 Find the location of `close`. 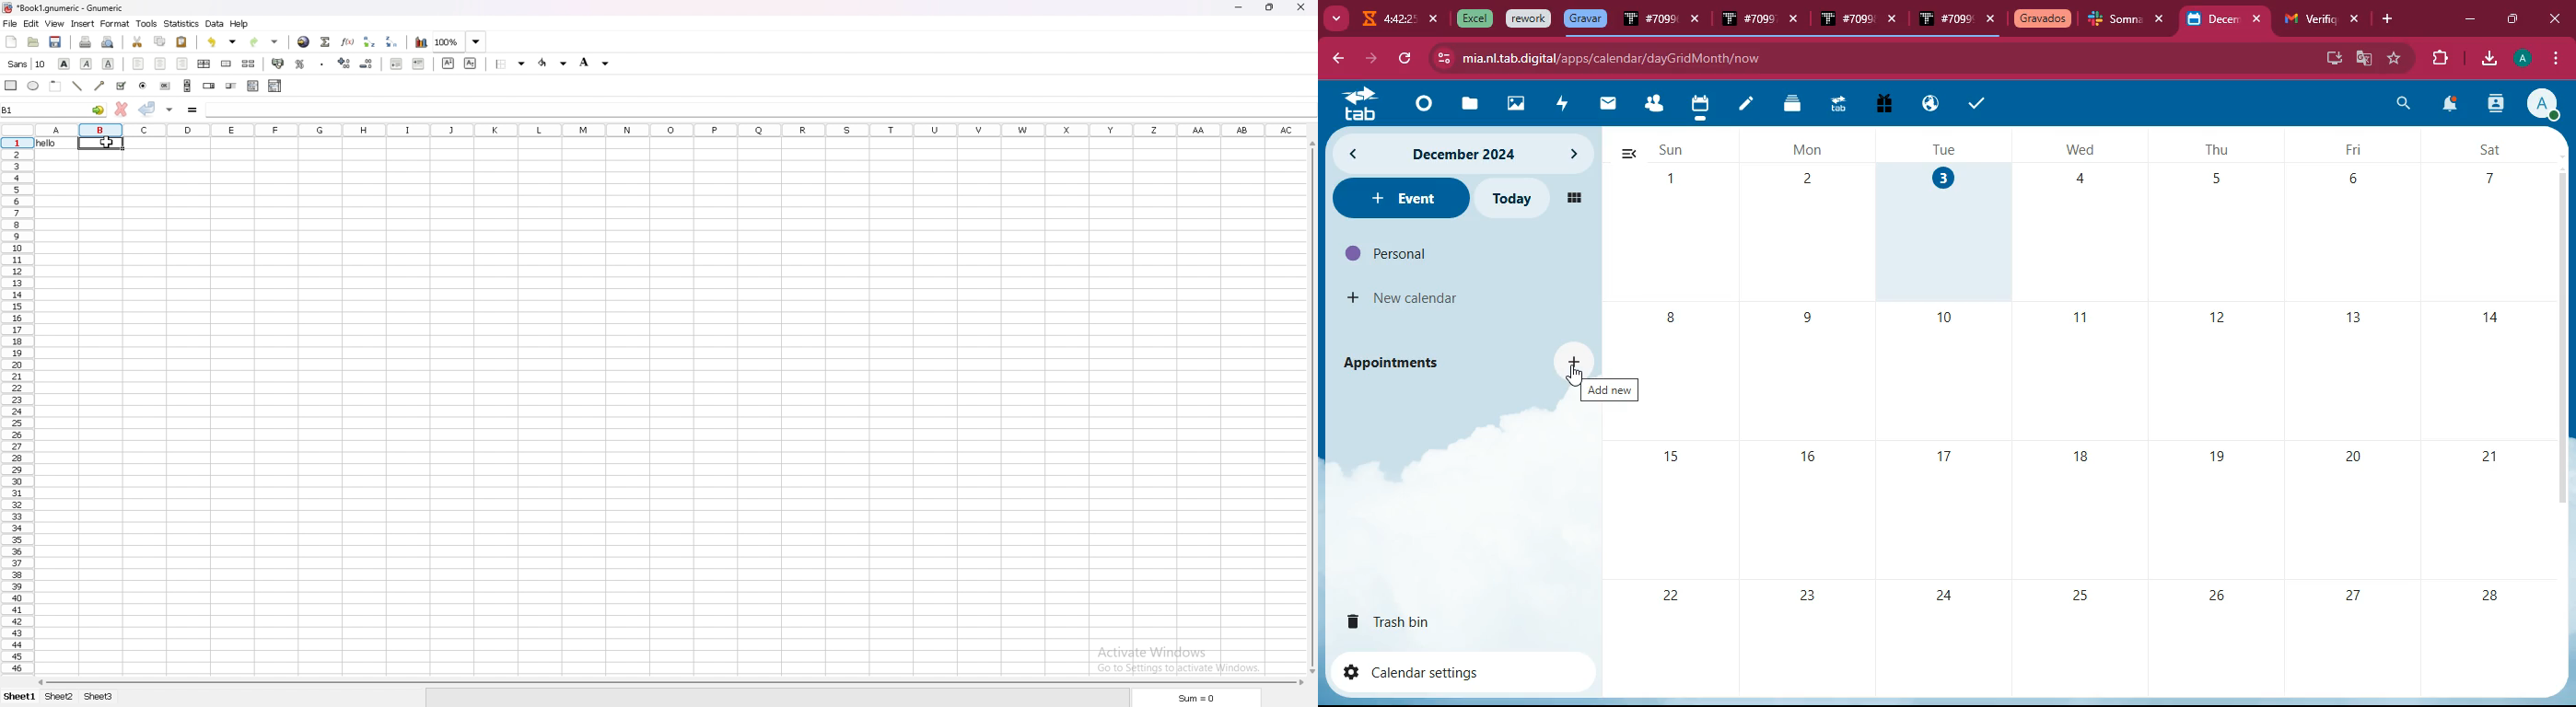

close is located at coordinates (2261, 19).